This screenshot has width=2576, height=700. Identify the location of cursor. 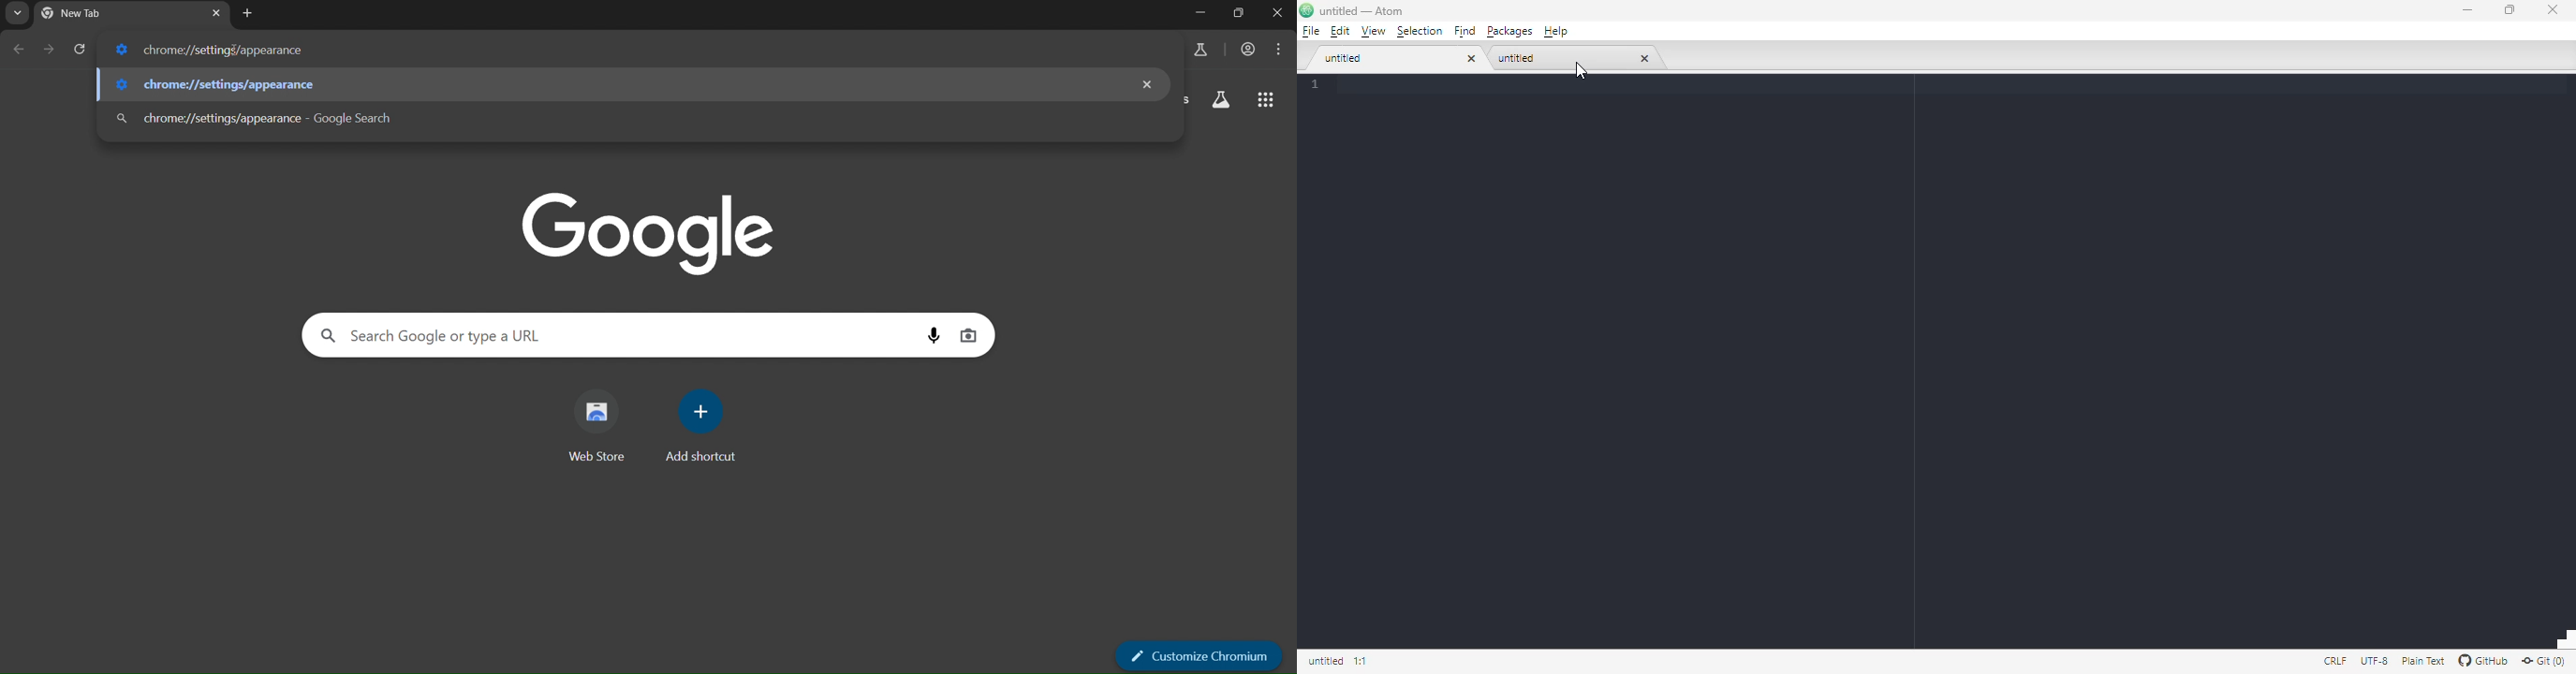
(236, 52).